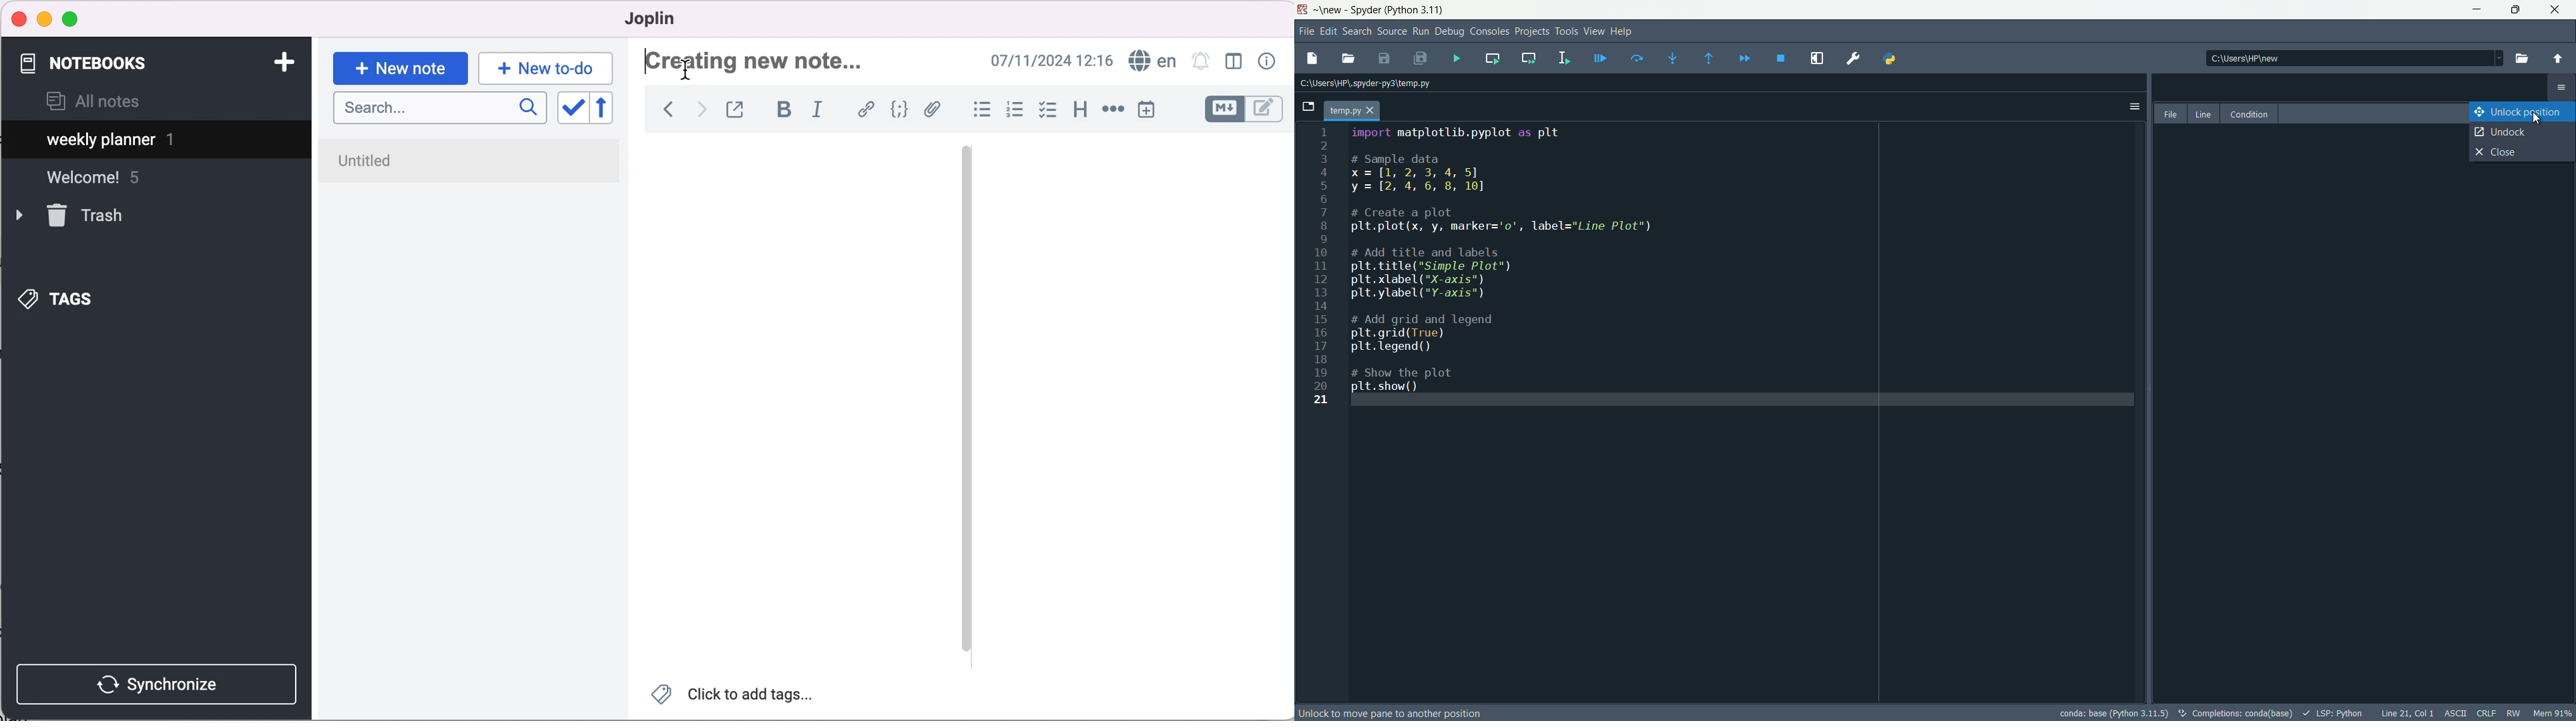 This screenshot has height=728, width=2576. What do you see at coordinates (2516, 713) in the screenshot?
I see `RW` at bounding box center [2516, 713].